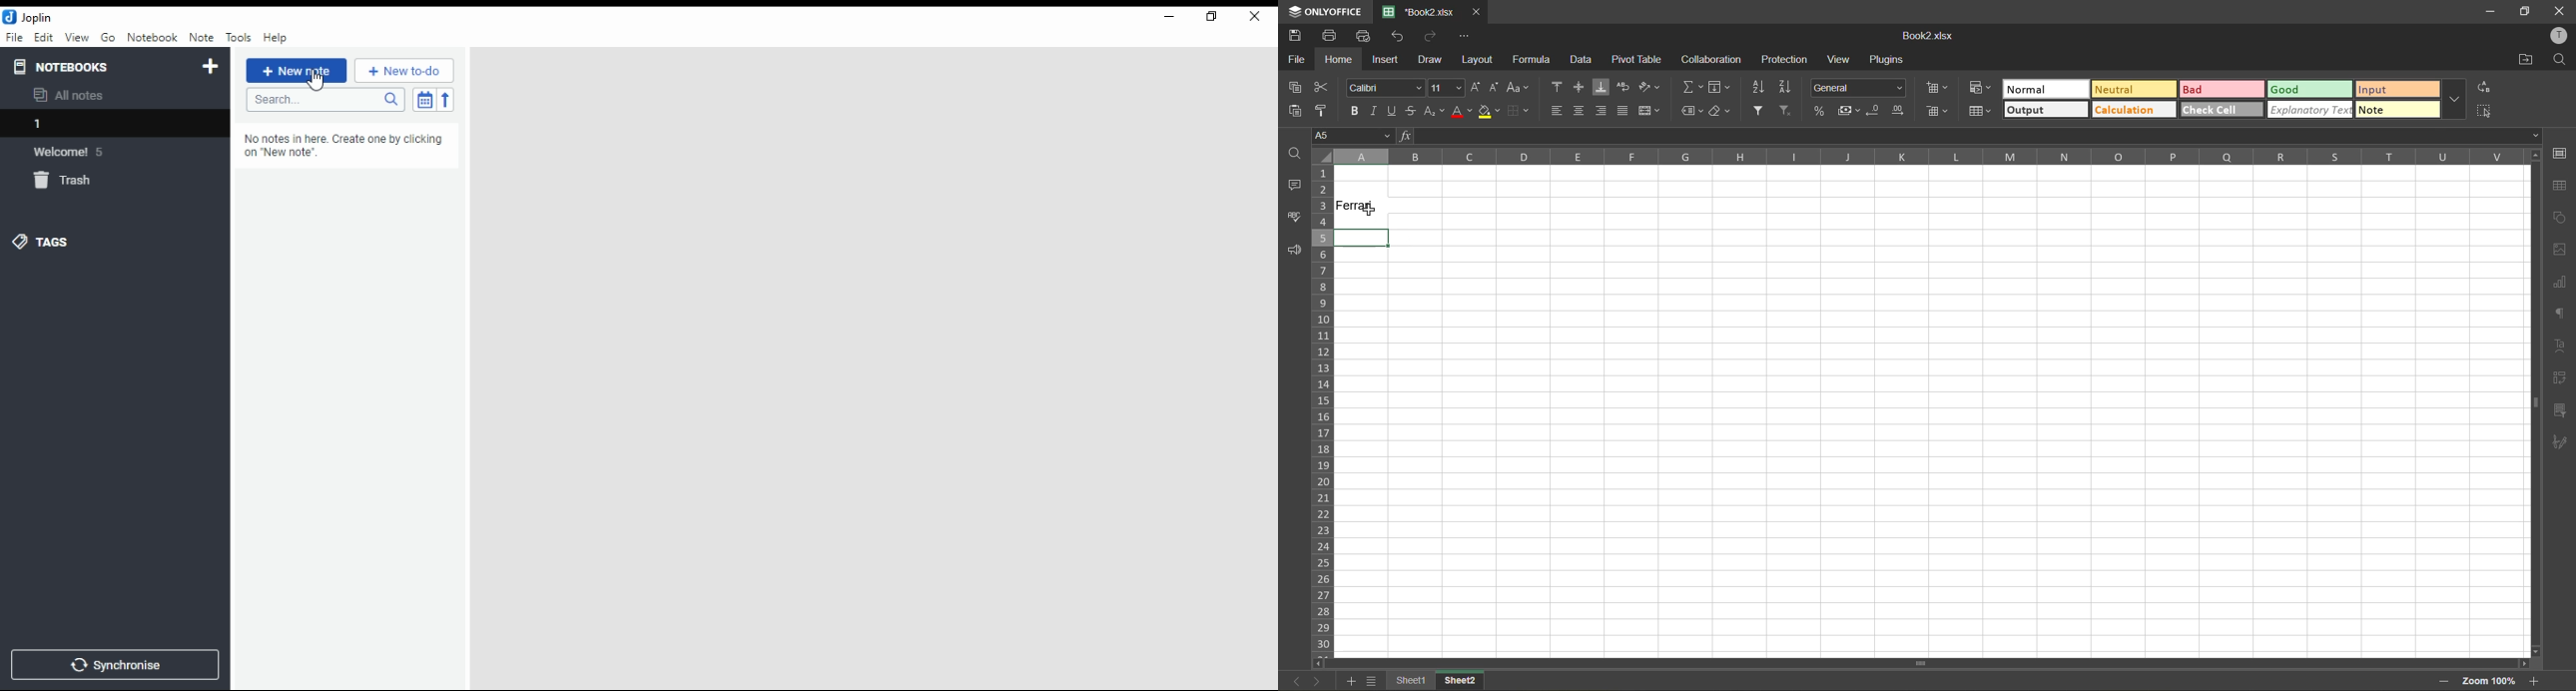  I want to click on copy style, so click(1323, 110).